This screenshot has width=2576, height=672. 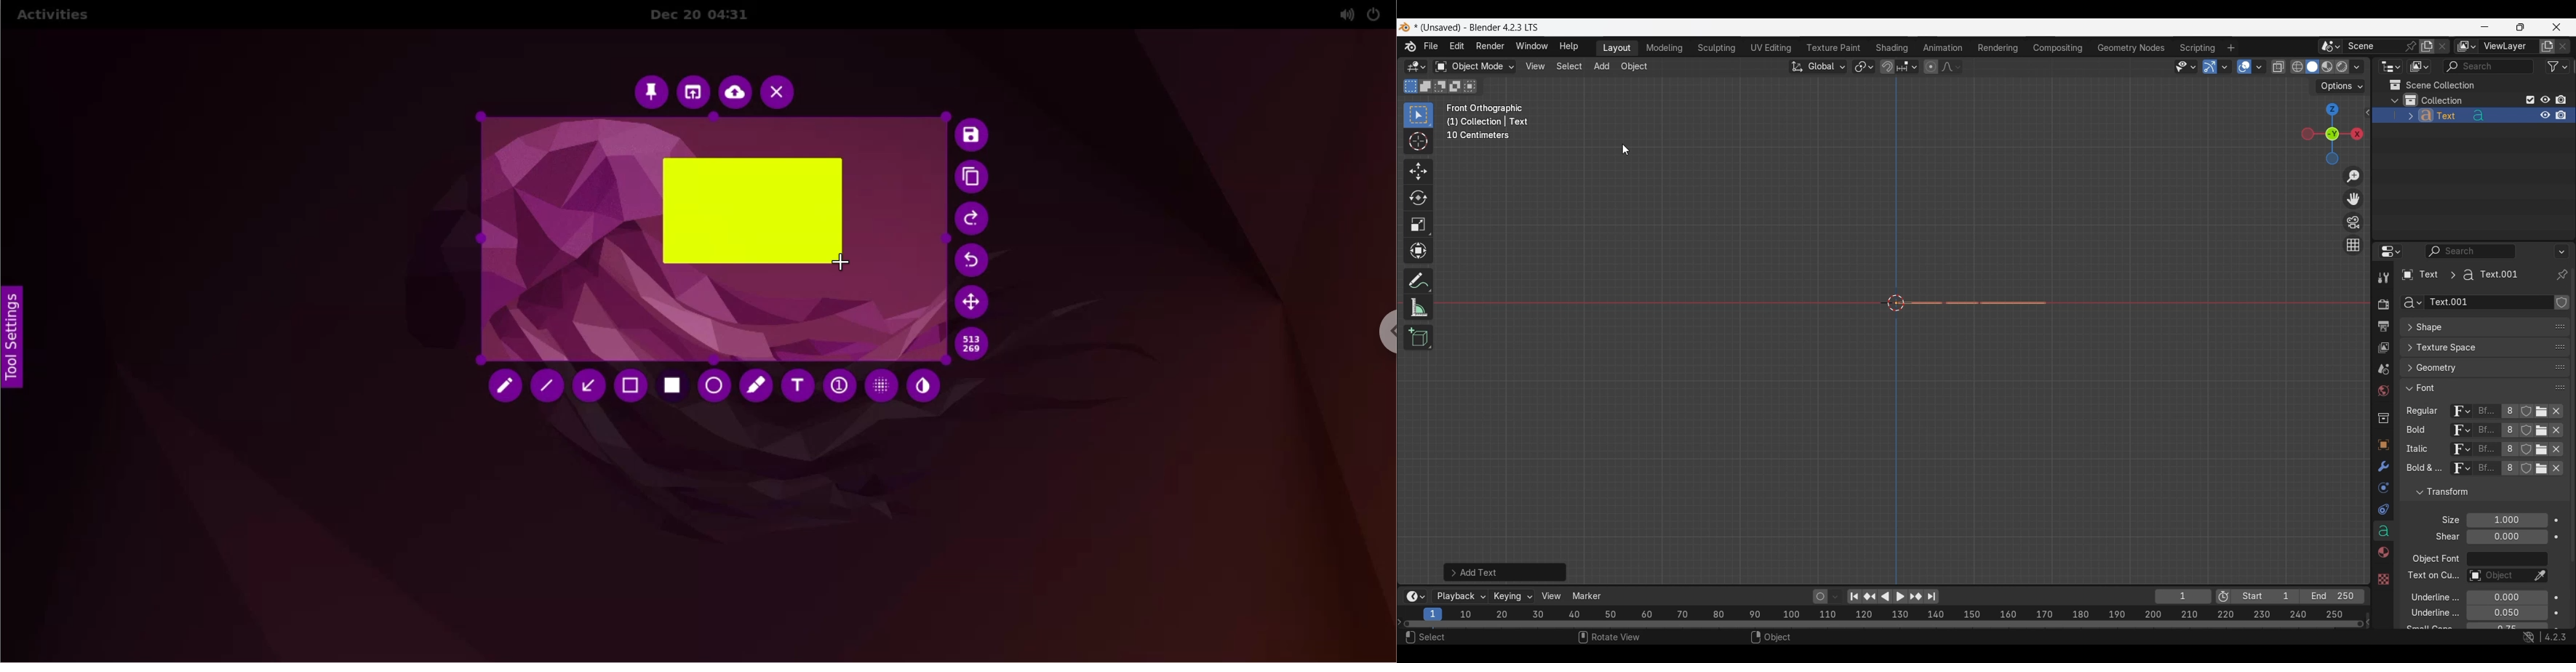 I want to click on add text, so click(x=799, y=389).